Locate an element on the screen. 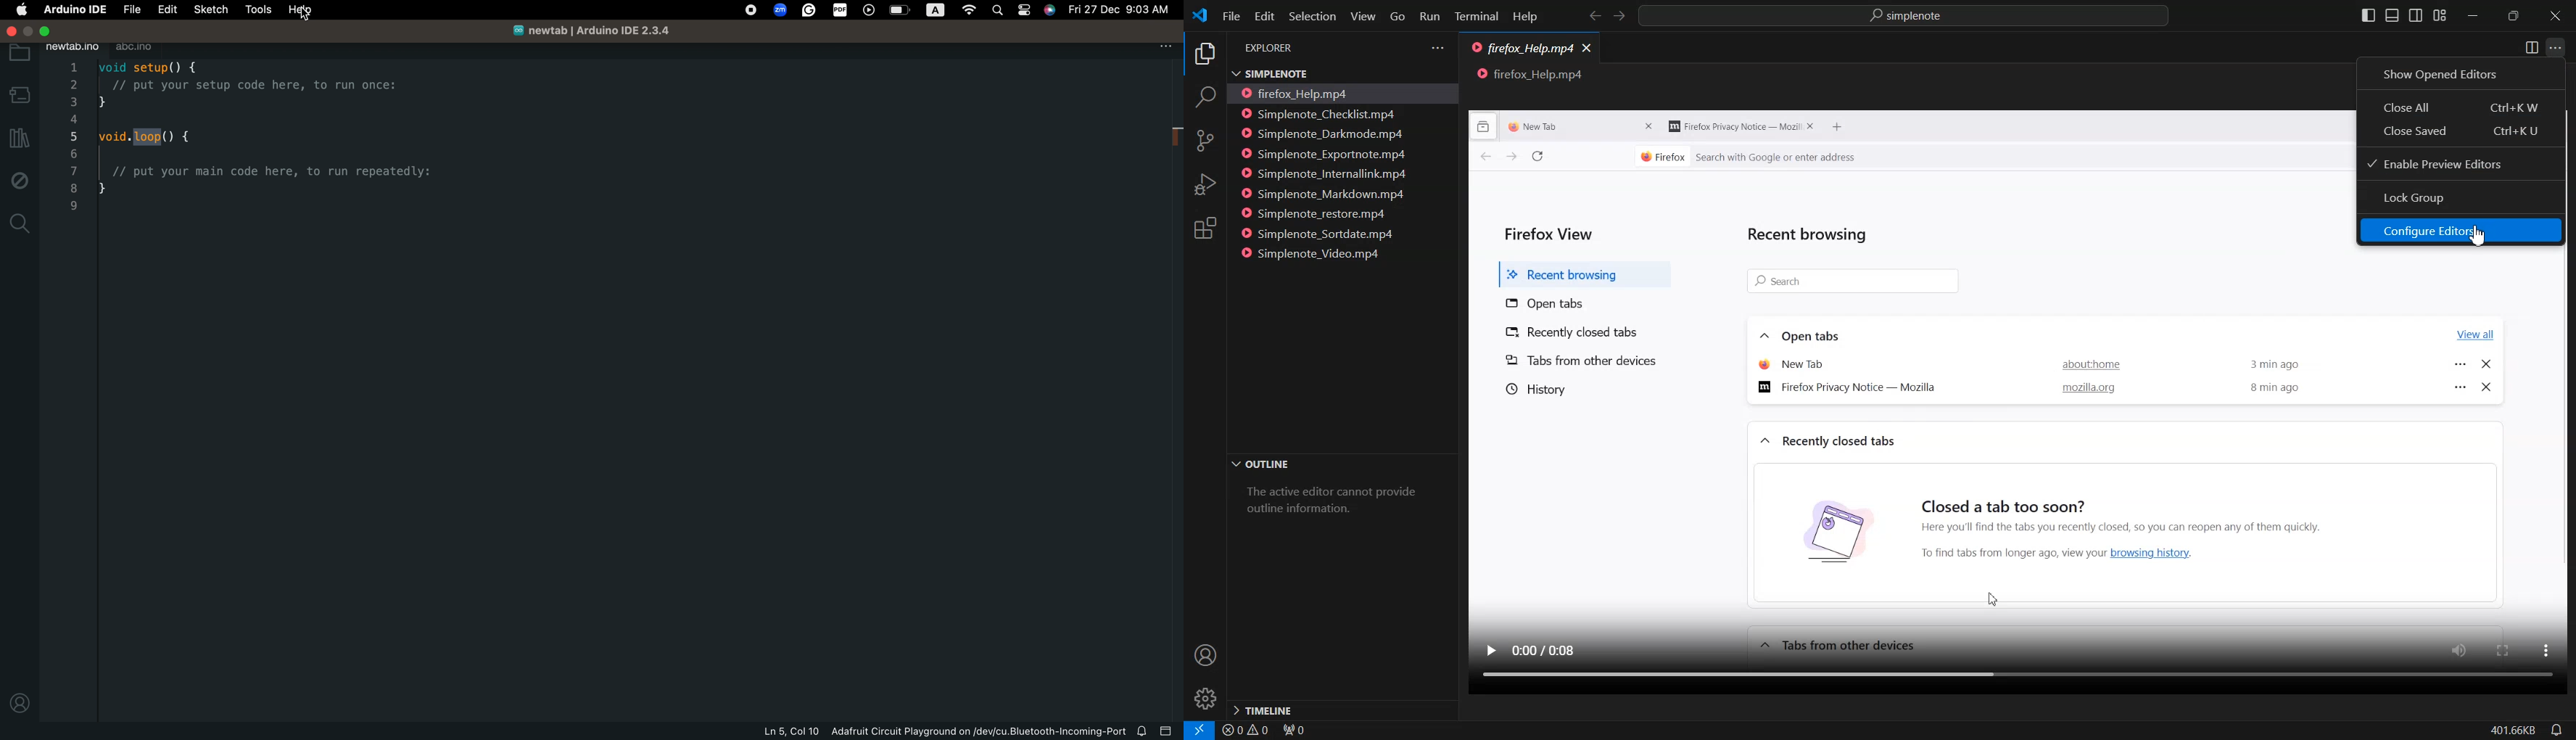  NewT ab is located at coordinates (1792, 363).